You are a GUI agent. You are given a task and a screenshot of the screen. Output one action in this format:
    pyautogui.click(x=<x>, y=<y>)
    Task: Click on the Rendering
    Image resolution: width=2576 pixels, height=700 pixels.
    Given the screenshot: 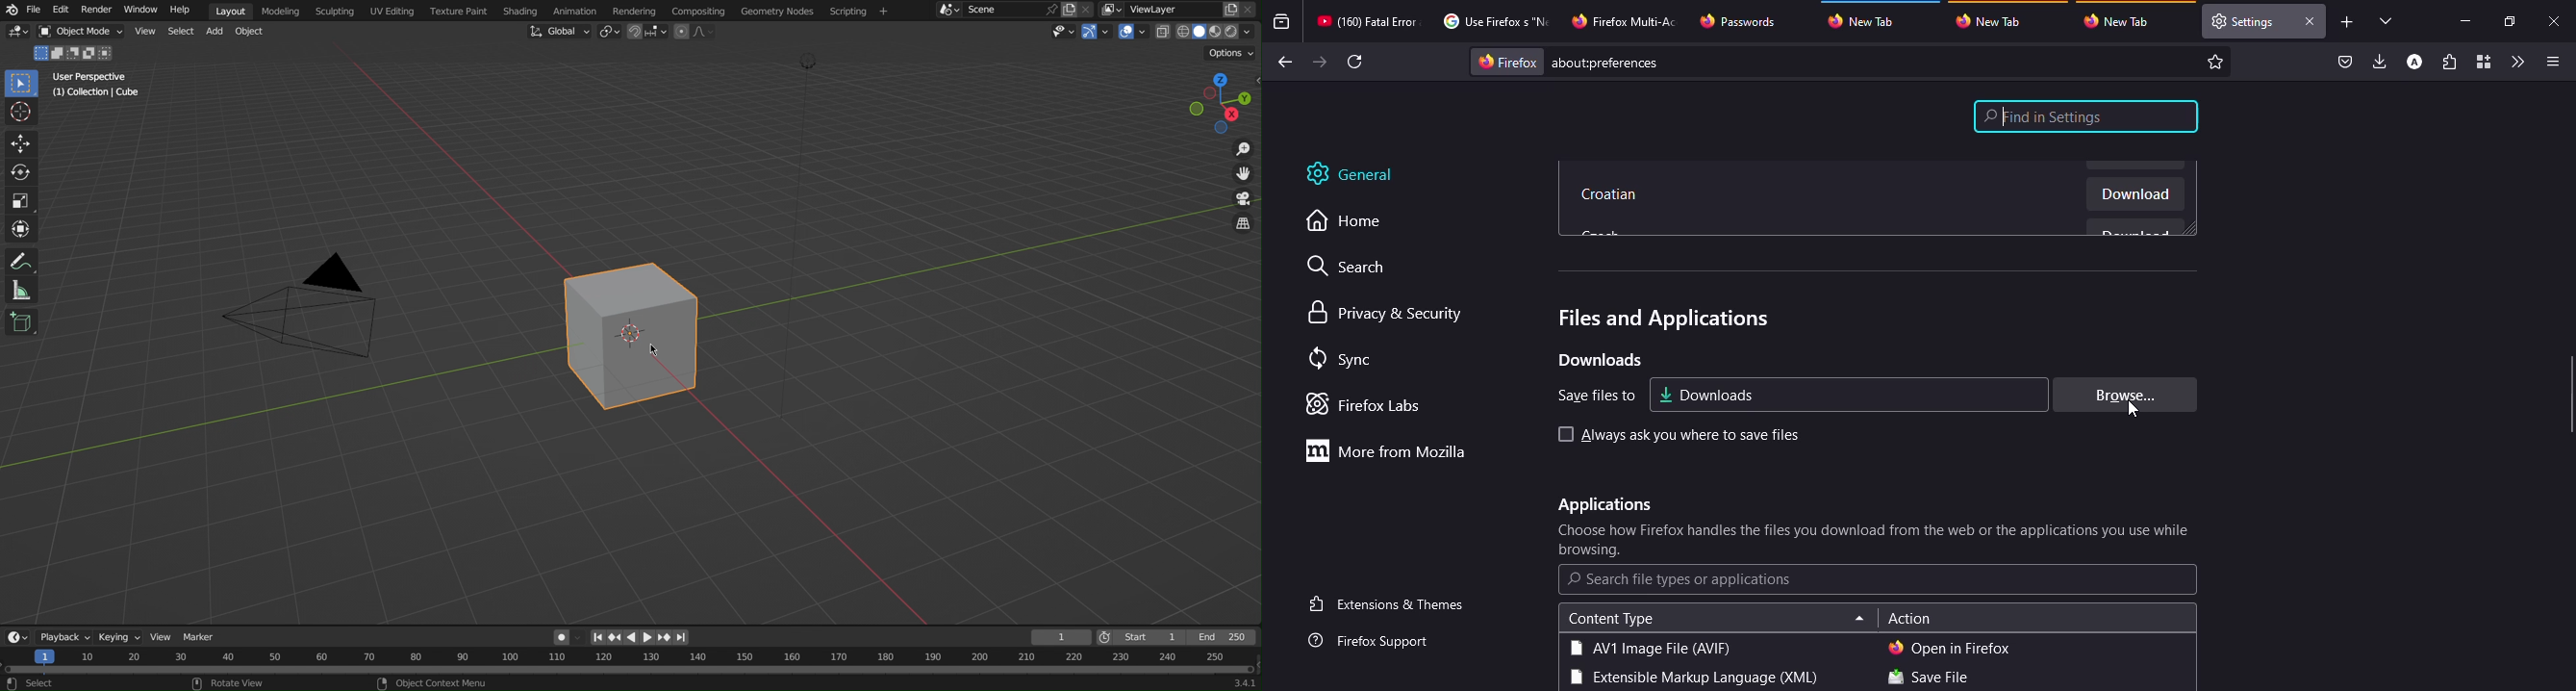 What is the action you would take?
    pyautogui.click(x=634, y=11)
    